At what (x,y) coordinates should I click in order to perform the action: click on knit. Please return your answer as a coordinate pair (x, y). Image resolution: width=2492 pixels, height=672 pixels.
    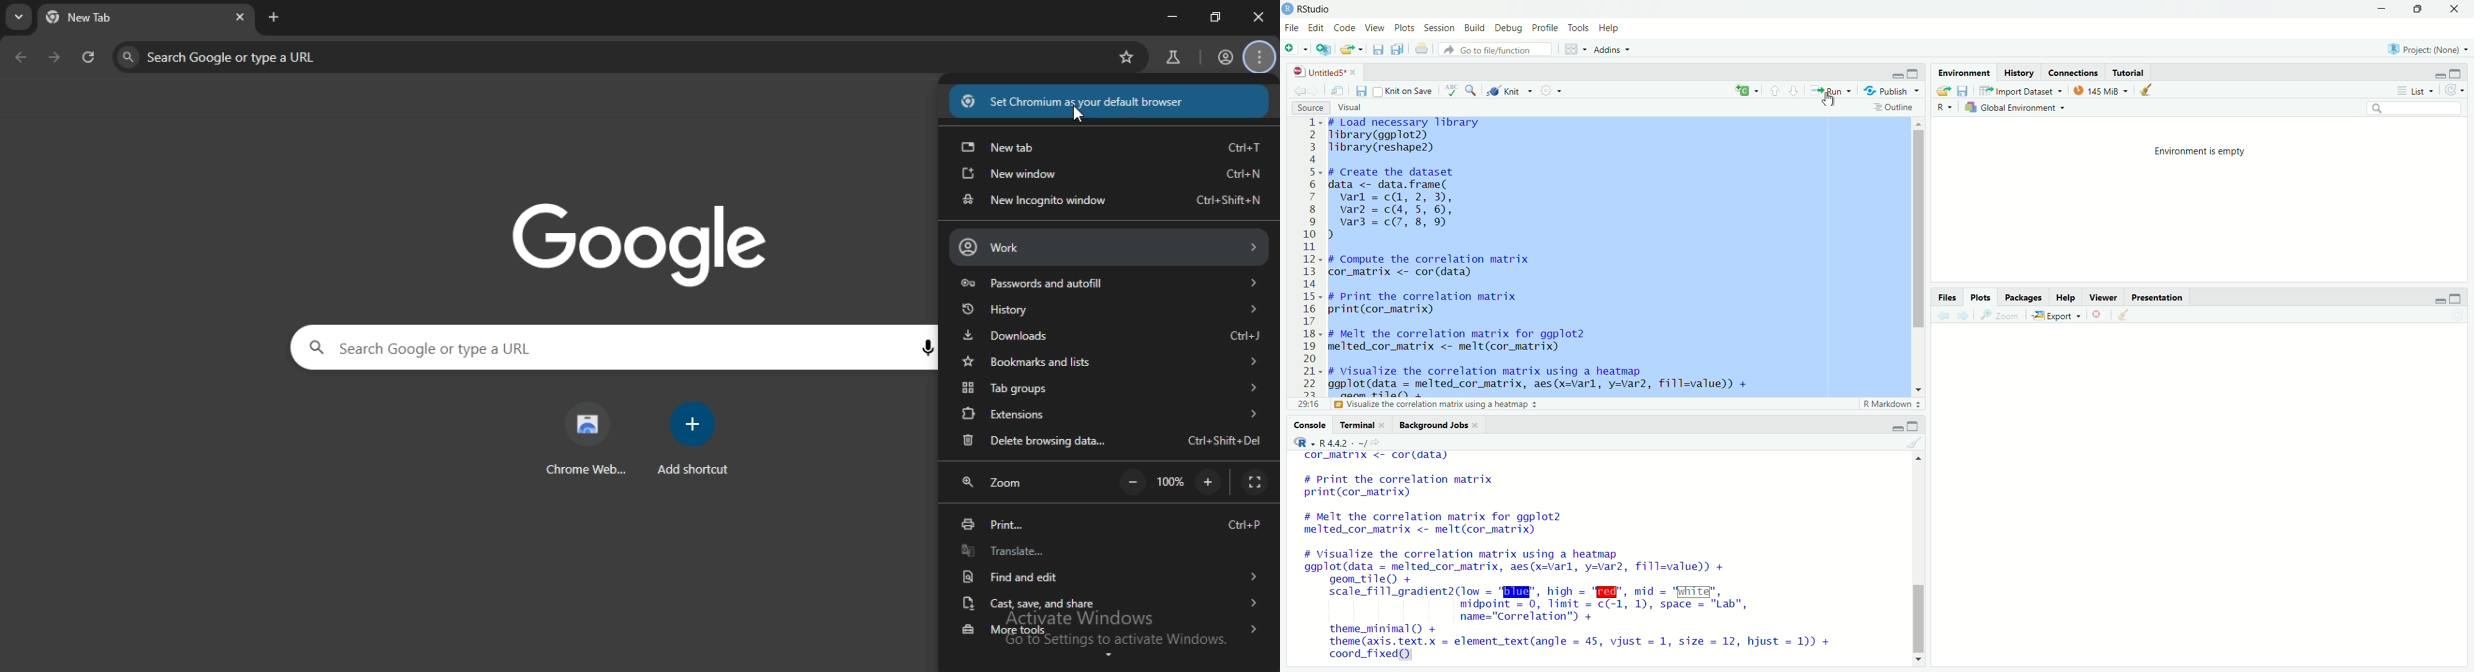
    Looking at the image, I should click on (1505, 91).